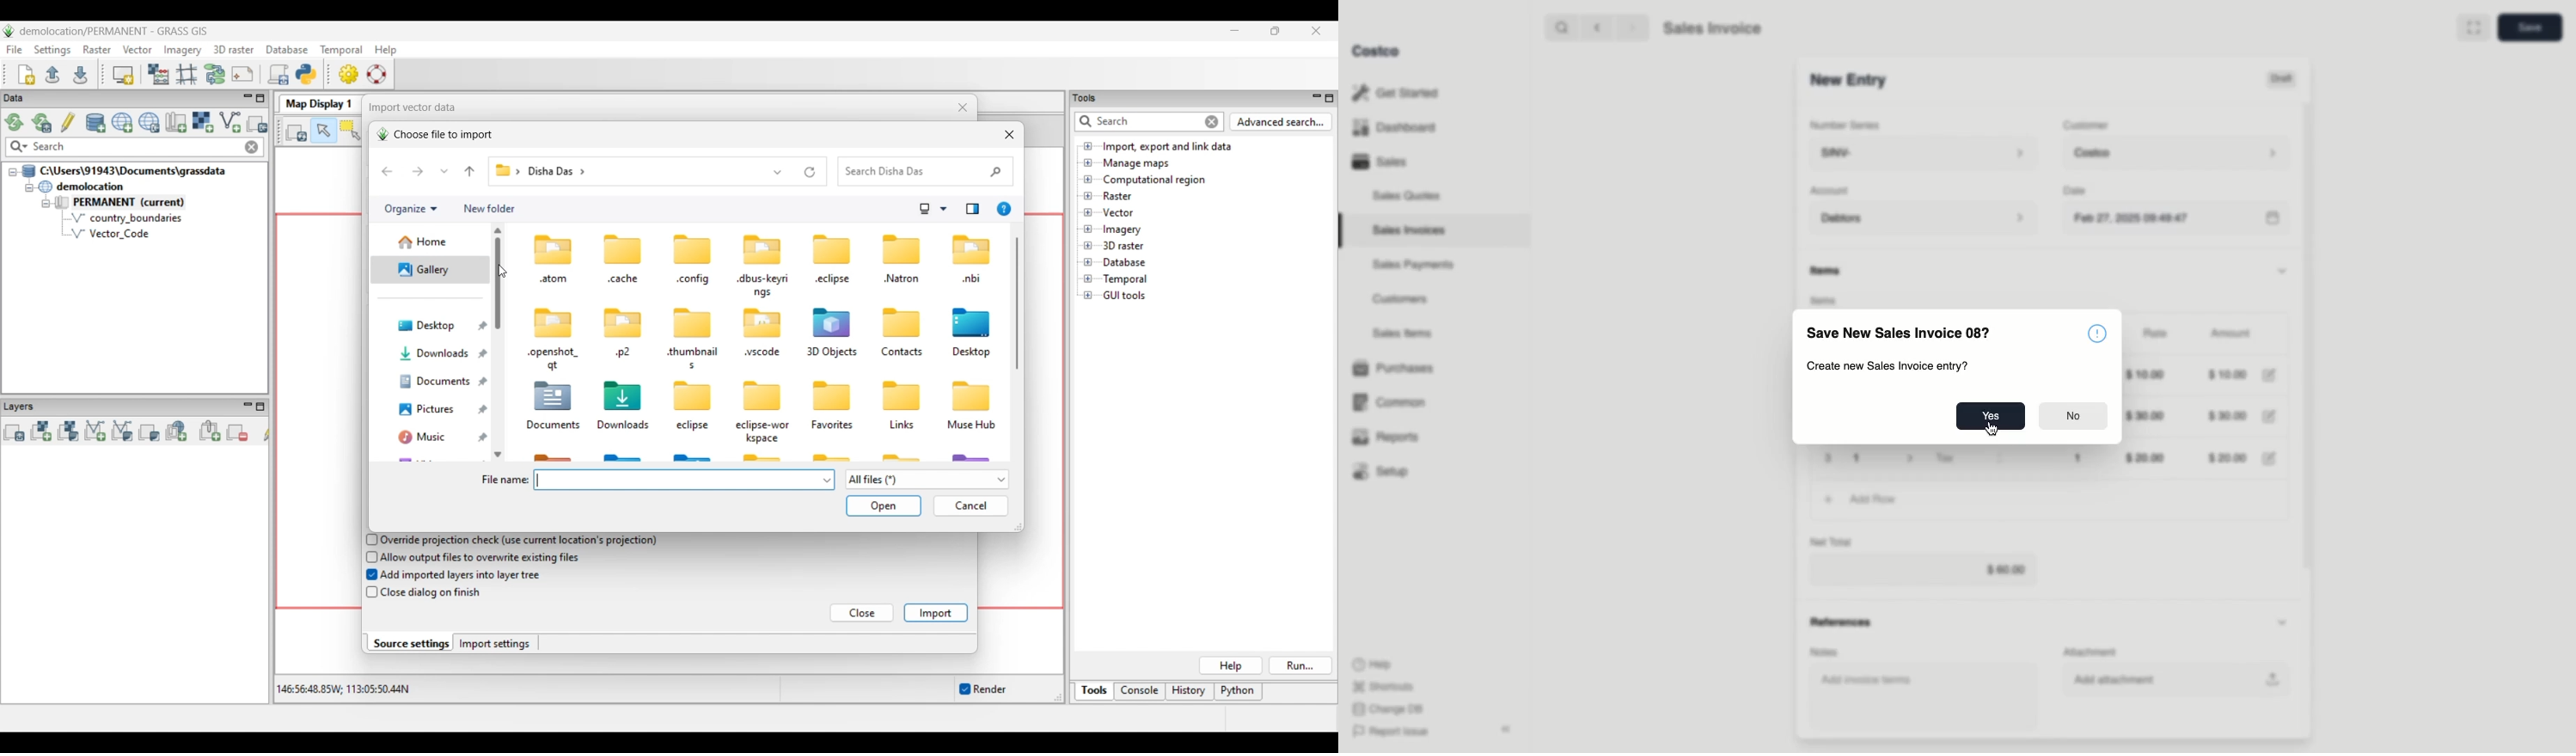 The image size is (2576, 756). What do you see at coordinates (1383, 437) in the screenshot?
I see `Reports` at bounding box center [1383, 437].